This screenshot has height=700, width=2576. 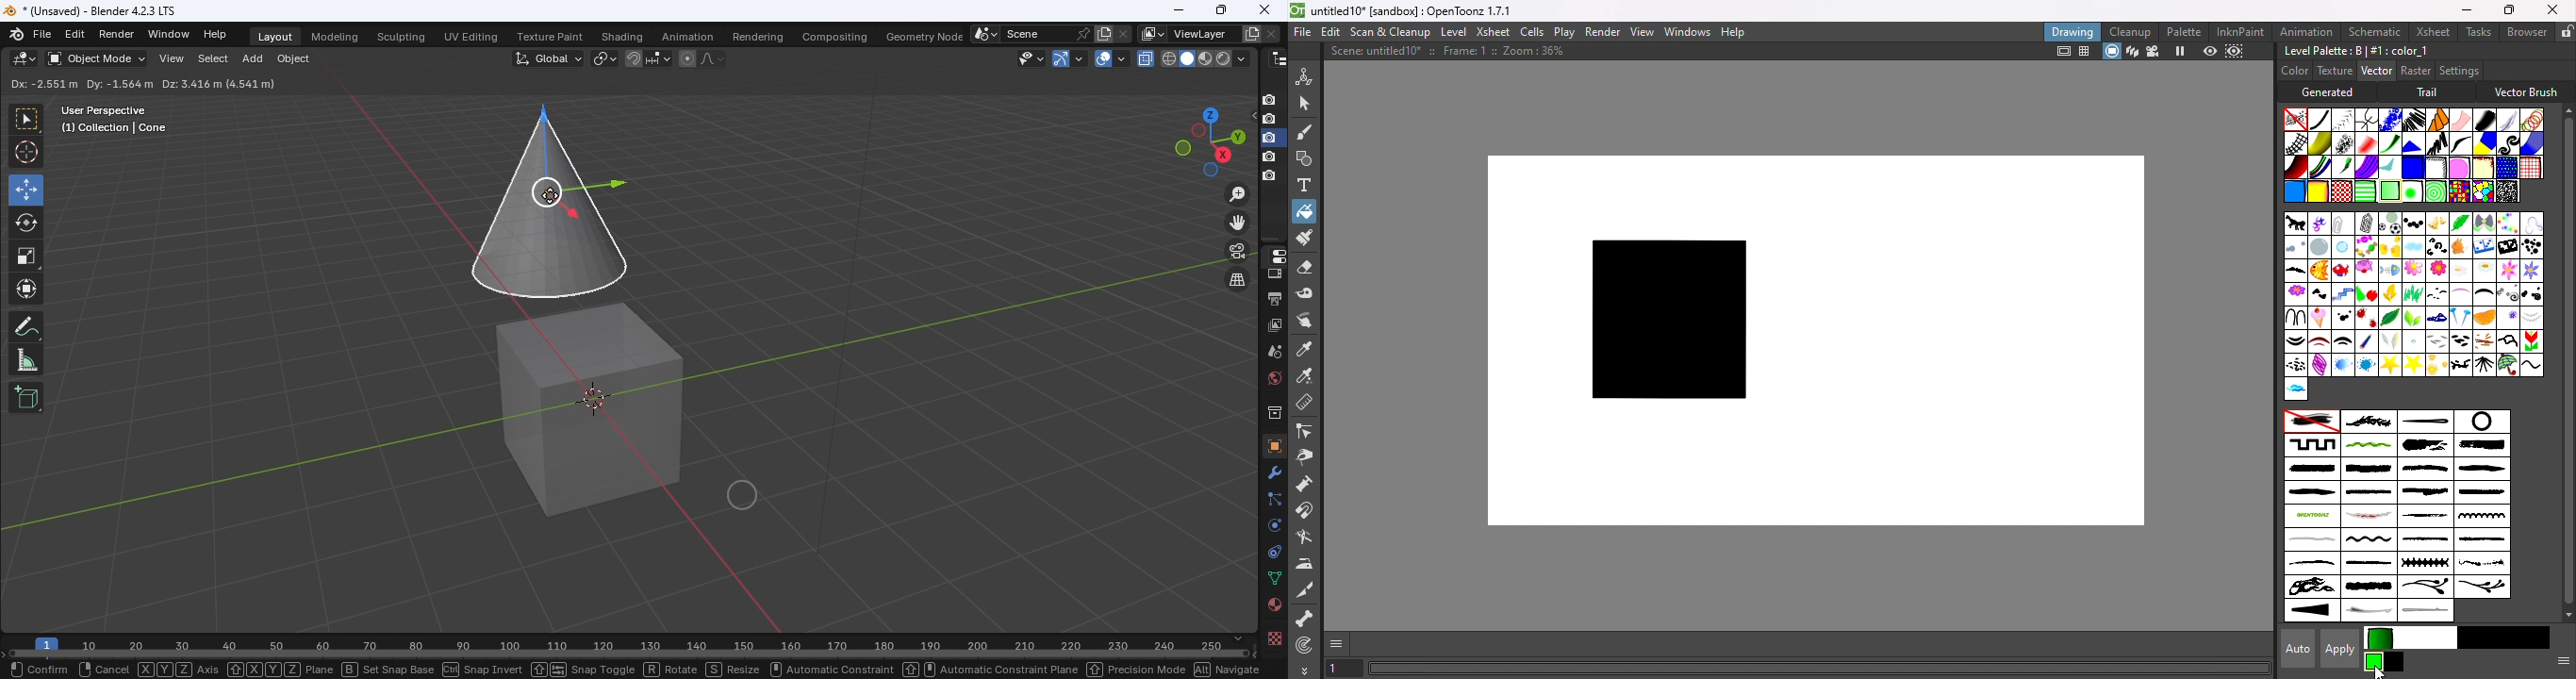 What do you see at coordinates (1121, 58) in the screenshot?
I see `Overlays` at bounding box center [1121, 58].